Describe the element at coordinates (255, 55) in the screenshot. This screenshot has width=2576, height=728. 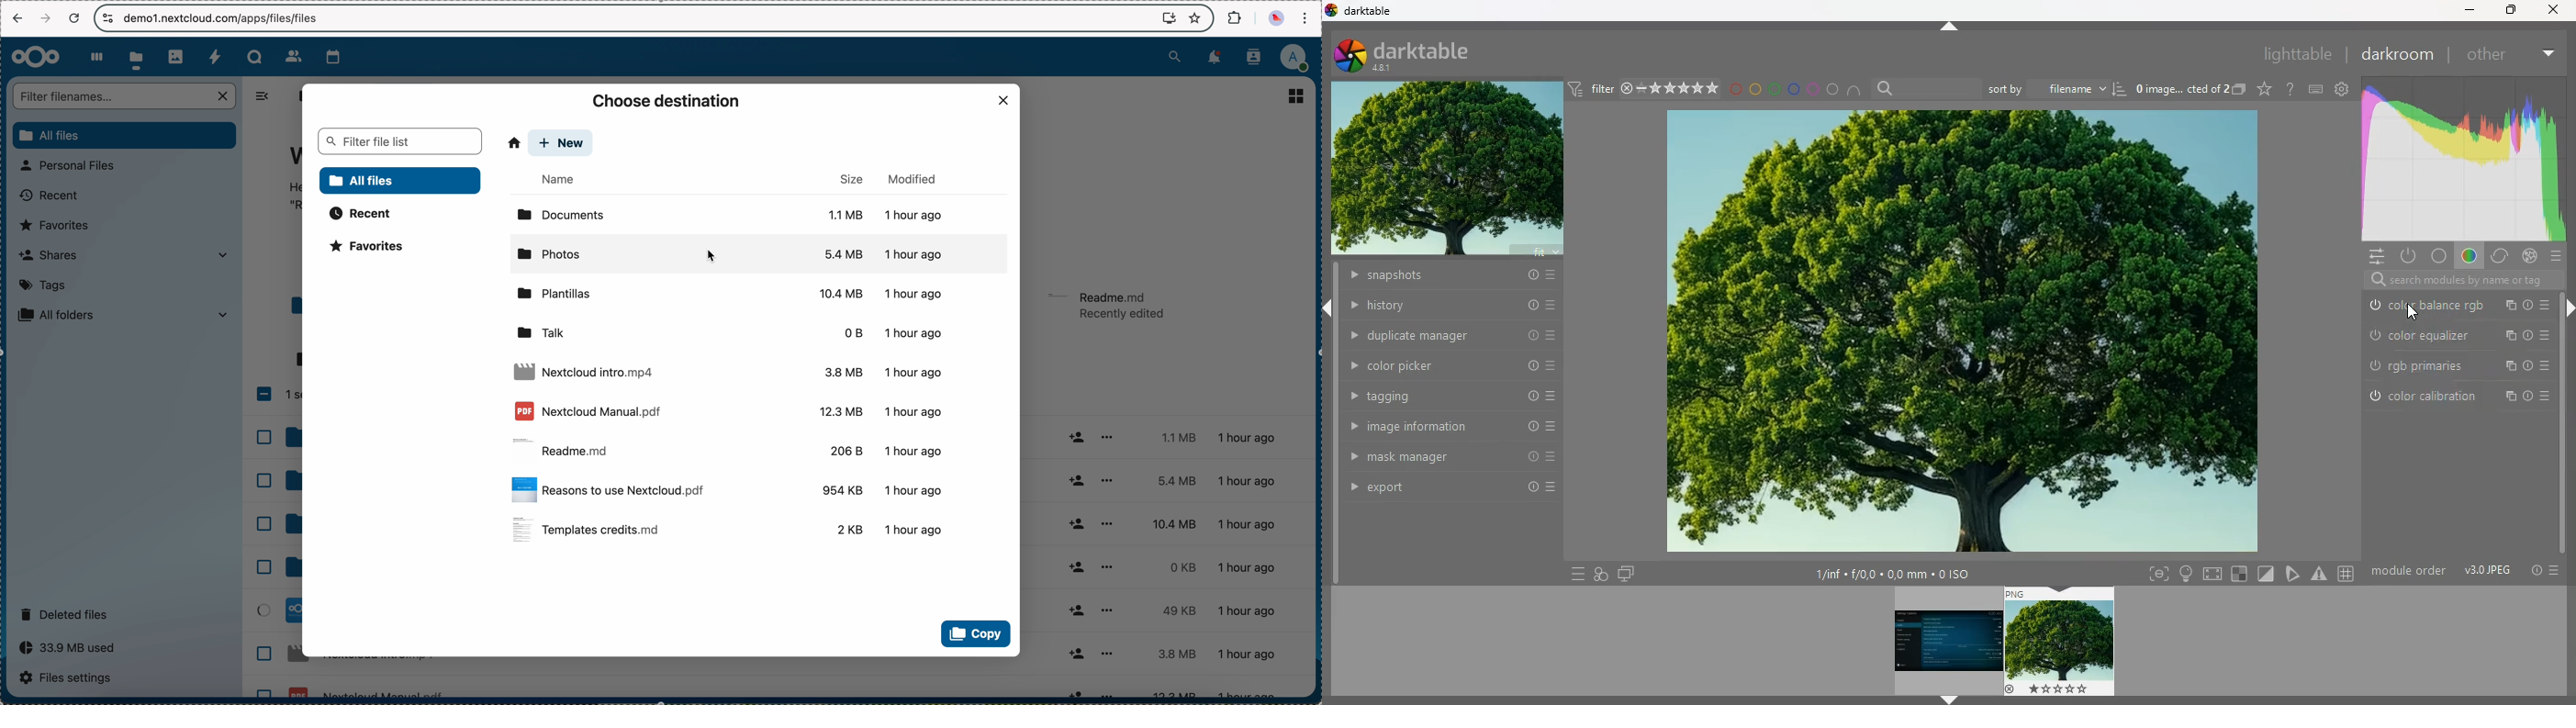
I see `Talk` at that location.